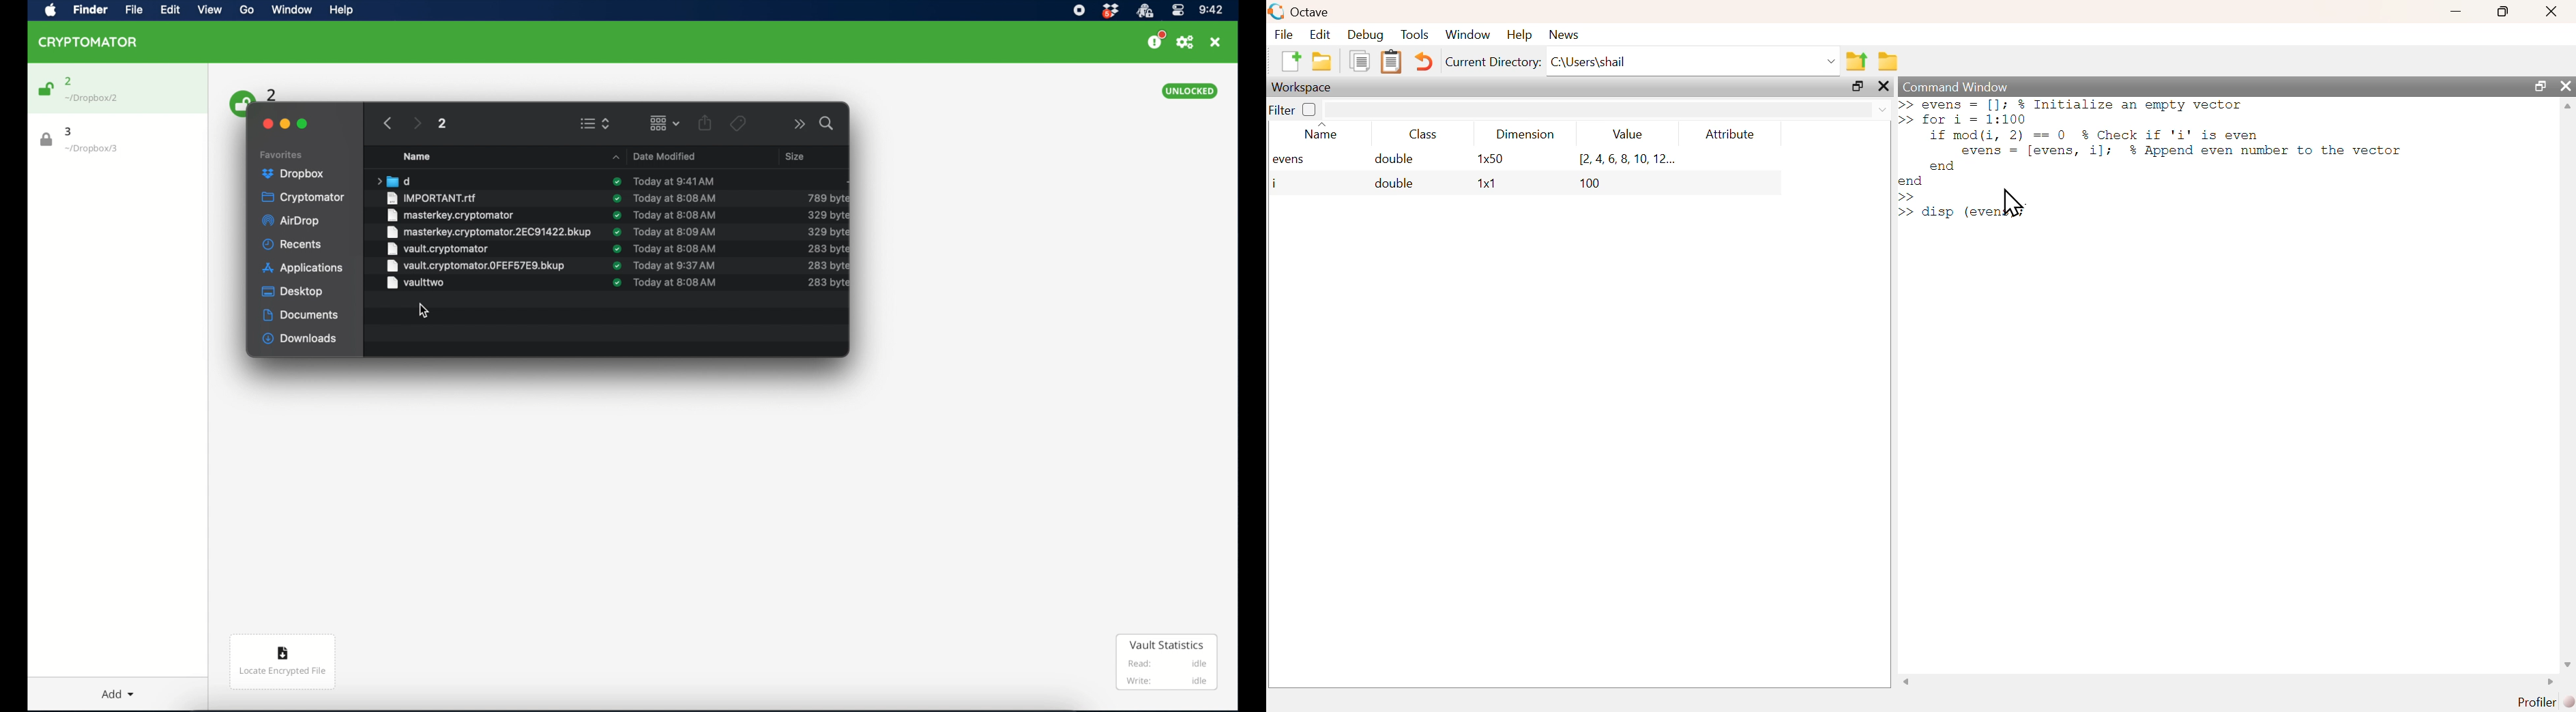 Image resolution: width=2576 pixels, height=728 pixels. I want to click on maximize, so click(303, 124).